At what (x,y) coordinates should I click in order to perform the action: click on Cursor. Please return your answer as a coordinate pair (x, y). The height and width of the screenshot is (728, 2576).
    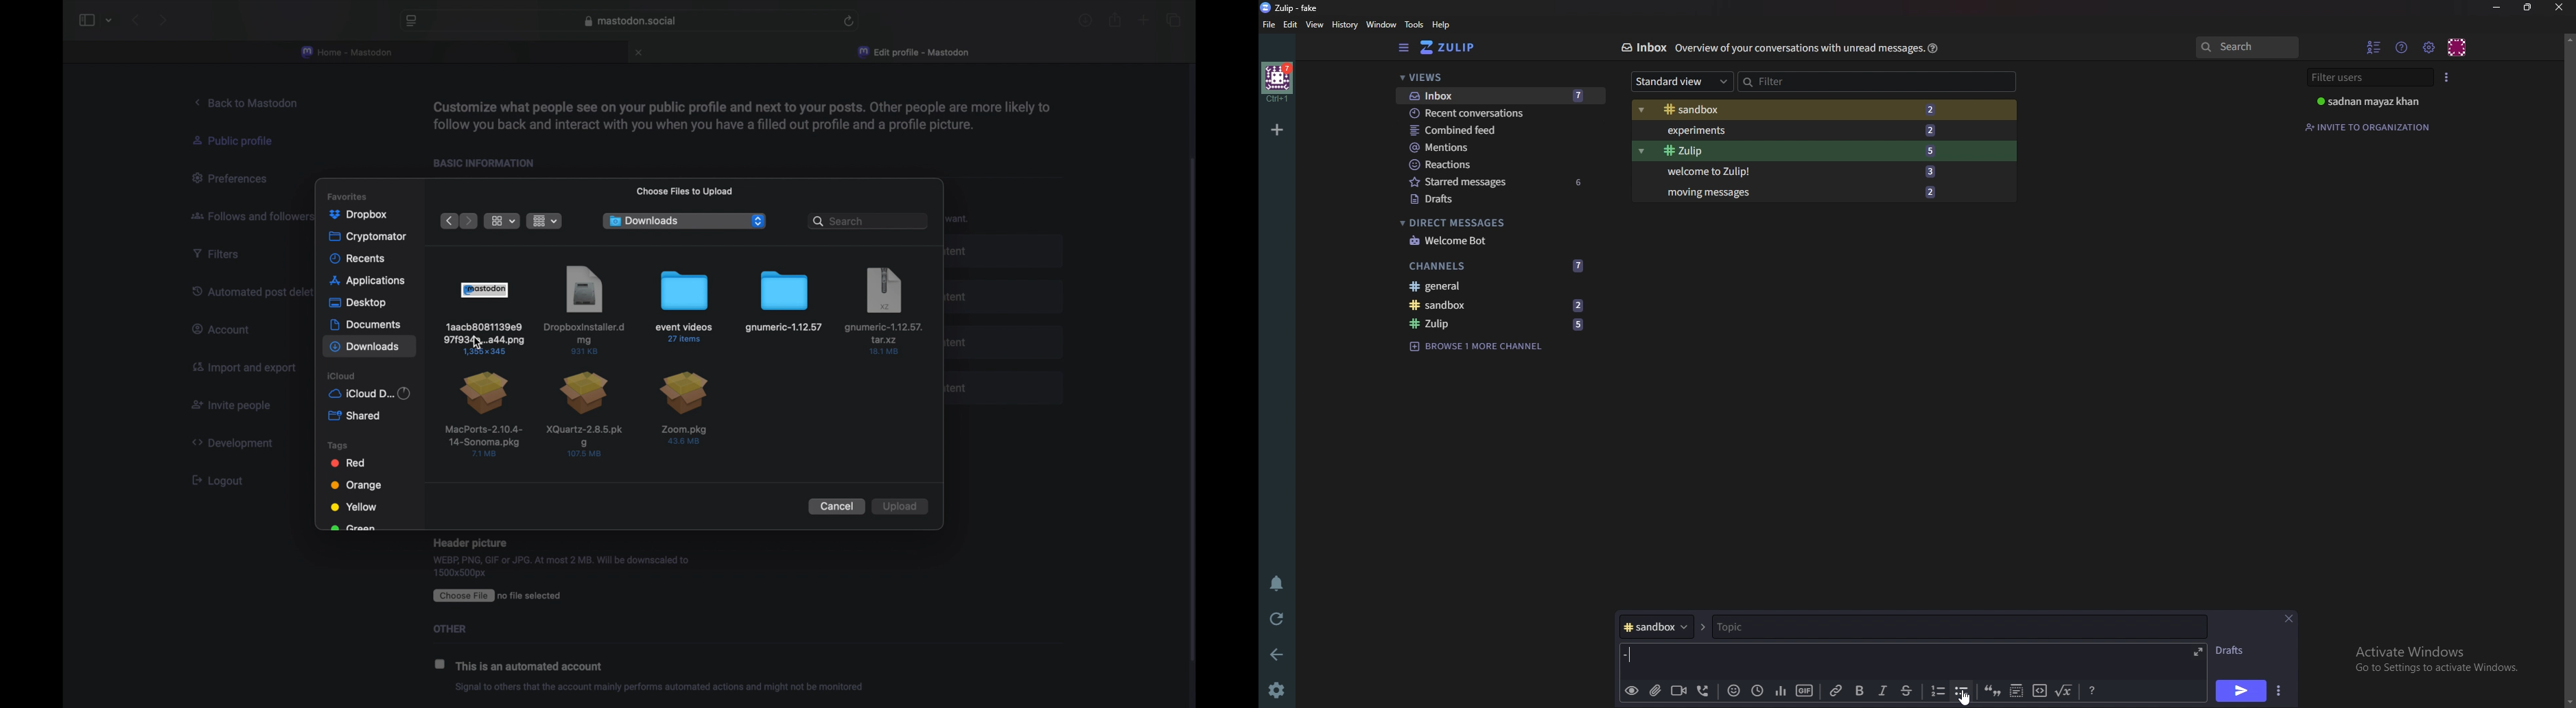
    Looking at the image, I should click on (1968, 696).